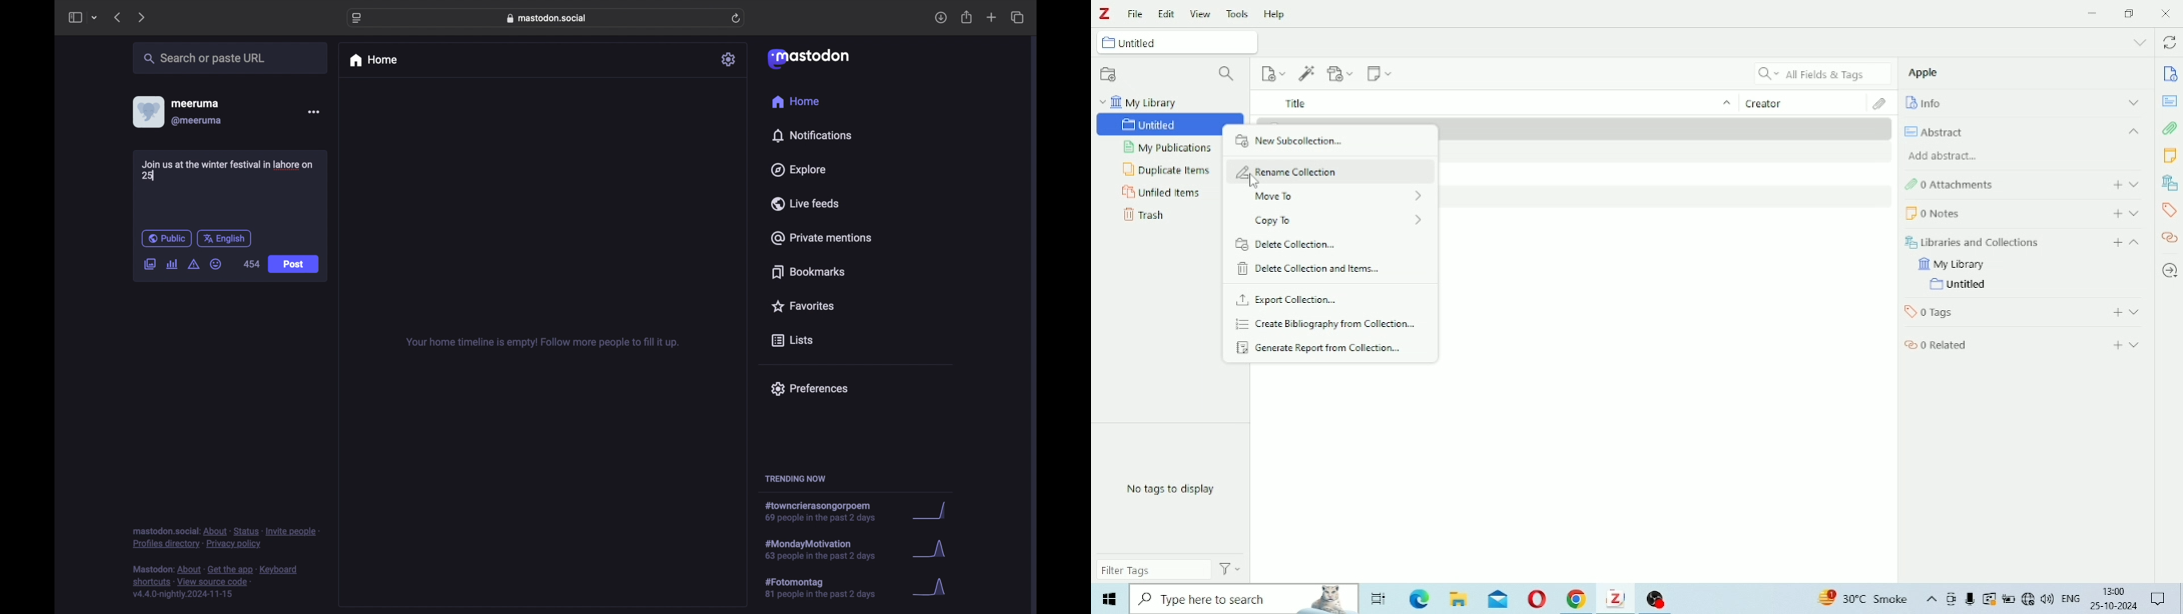 Image resolution: width=2184 pixels, height=616 pixels. I want to click on next, so click(143, 17).